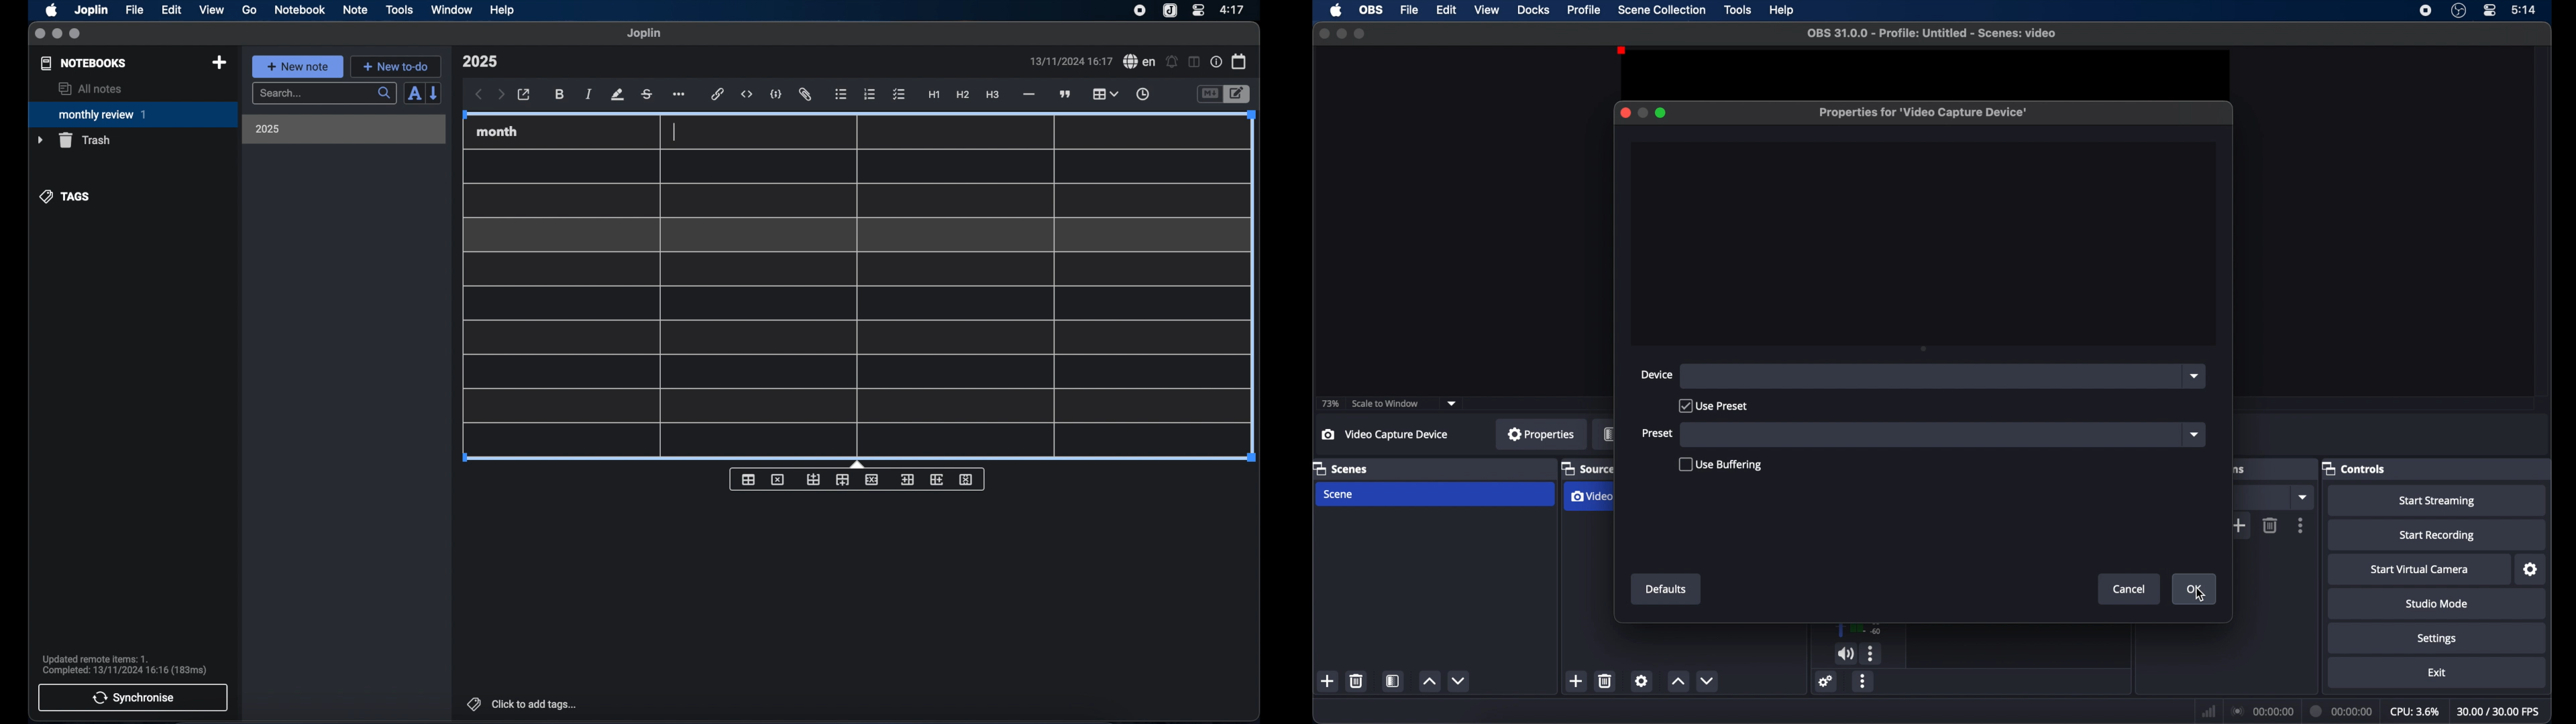 The width and height of the screenshot is (2576, 728). What do you see at coordinates (1360, 34) in the screenshot?
I see `maximize` at bounding box center [1360, 34].